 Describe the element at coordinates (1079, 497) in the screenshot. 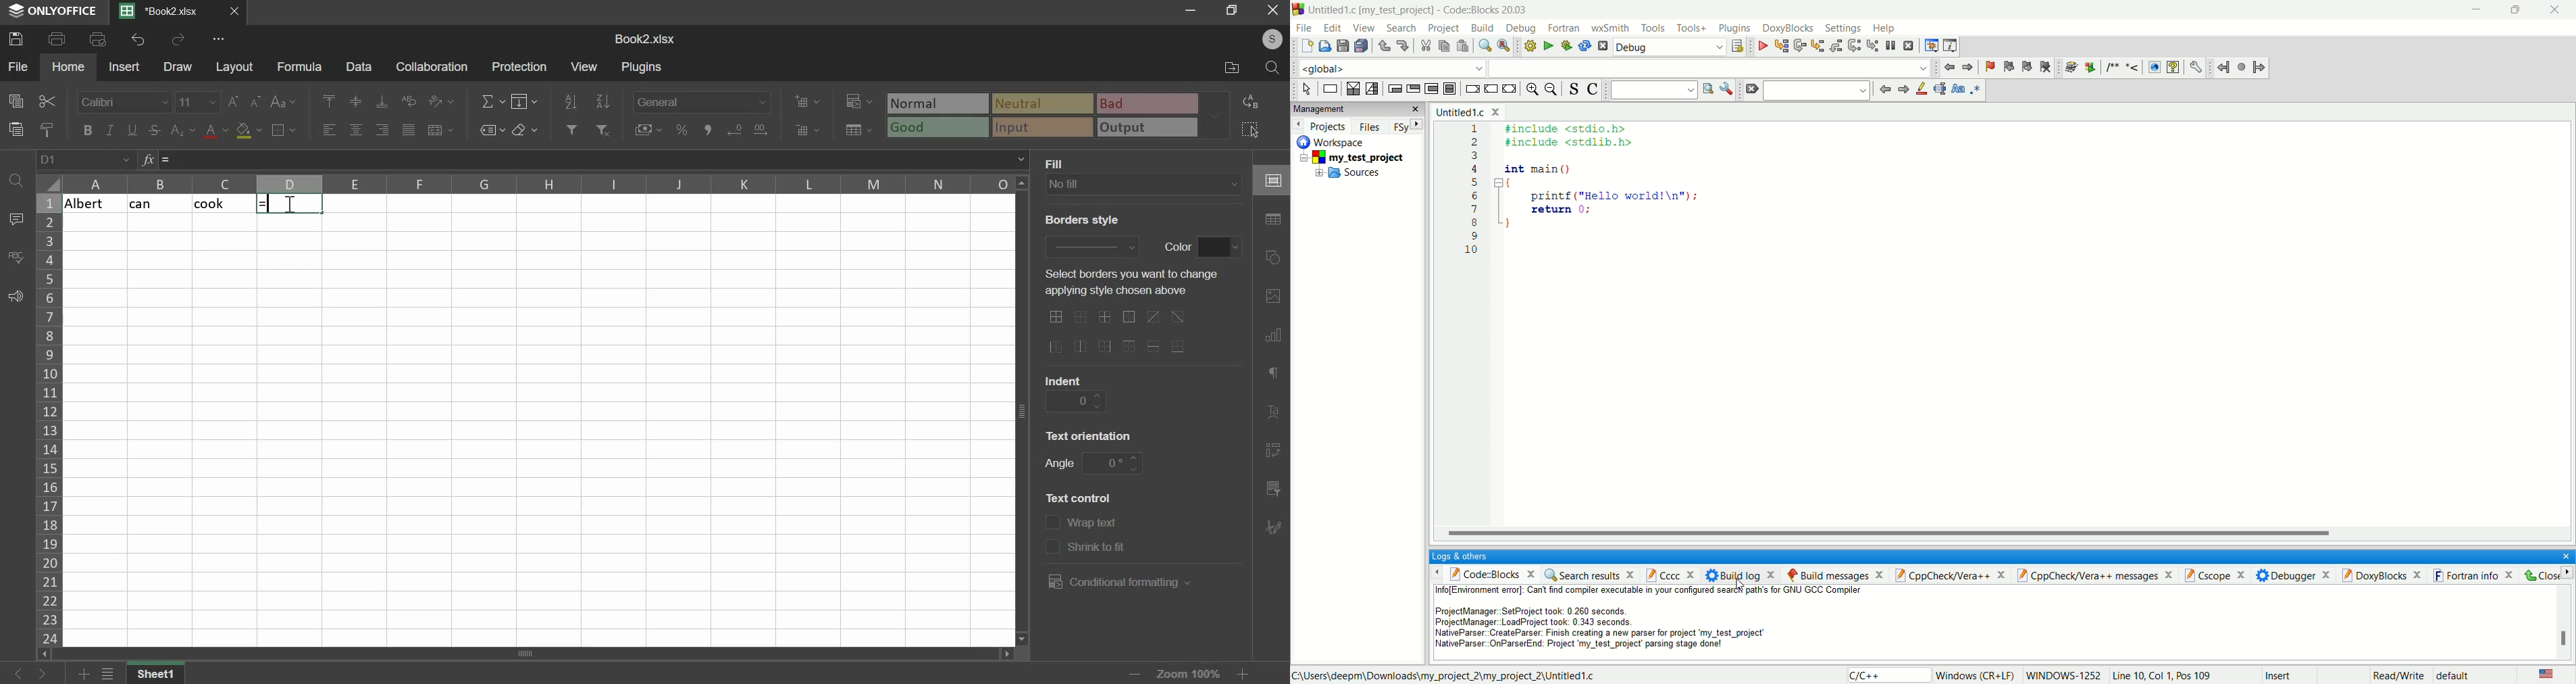

I see `text` at that location.